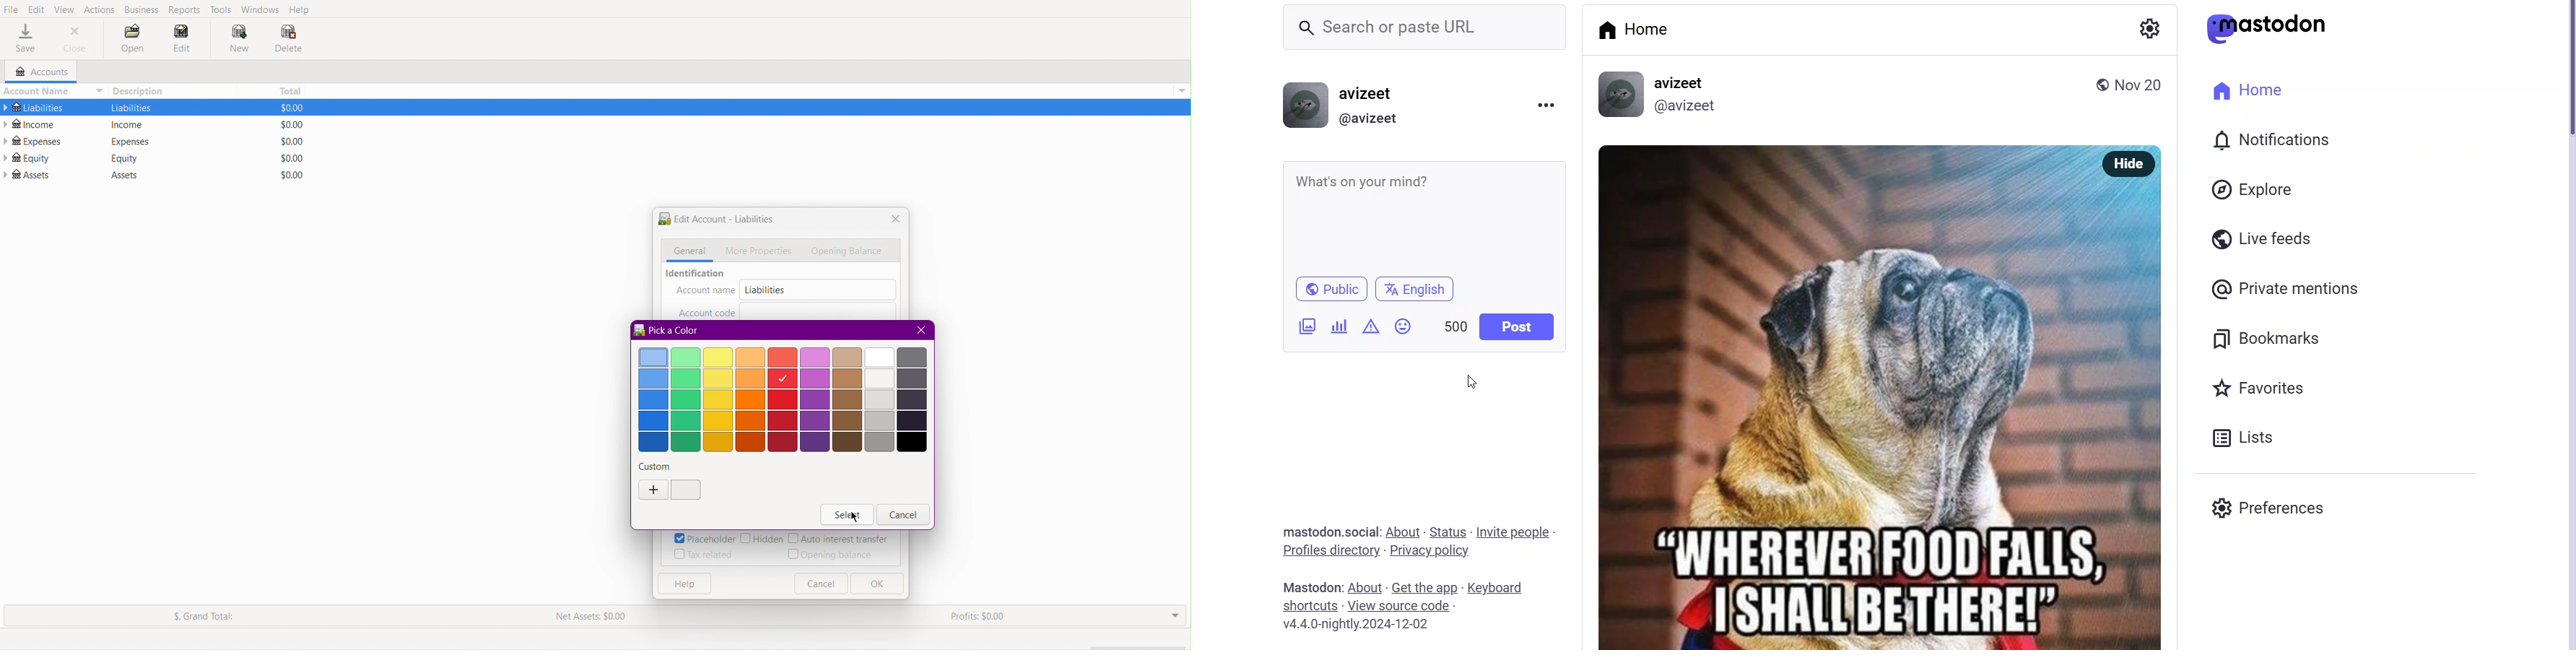  What do you see at coordinates (853, 518) in the screenshot?
I see `Cursor` at bounding box center [853, 518].